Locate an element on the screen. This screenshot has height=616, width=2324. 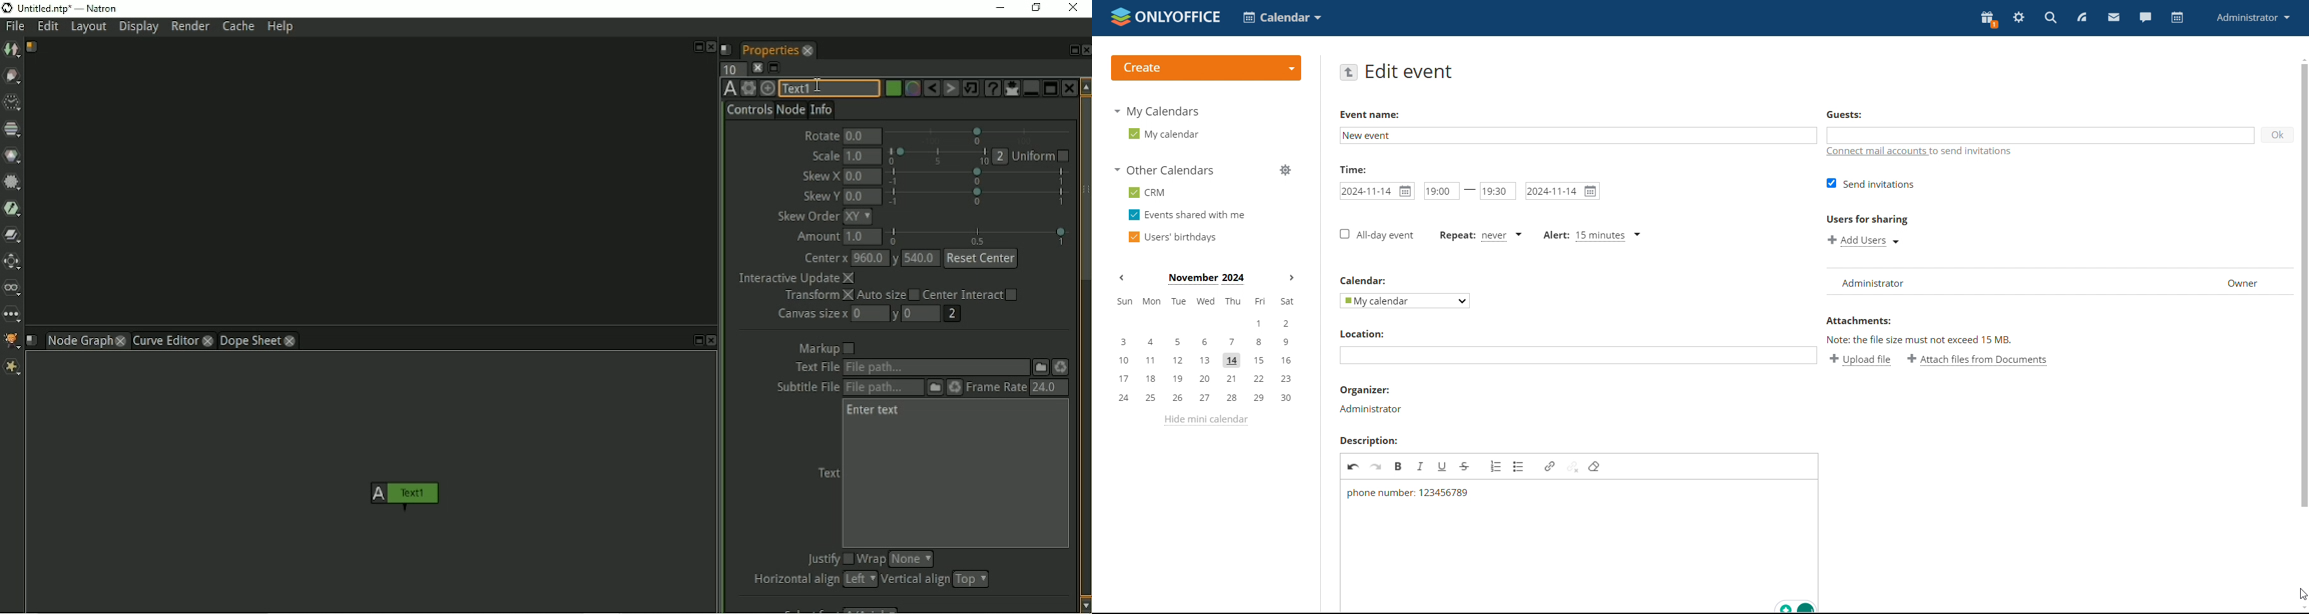
alert type is located at coordinates (1592, 236).